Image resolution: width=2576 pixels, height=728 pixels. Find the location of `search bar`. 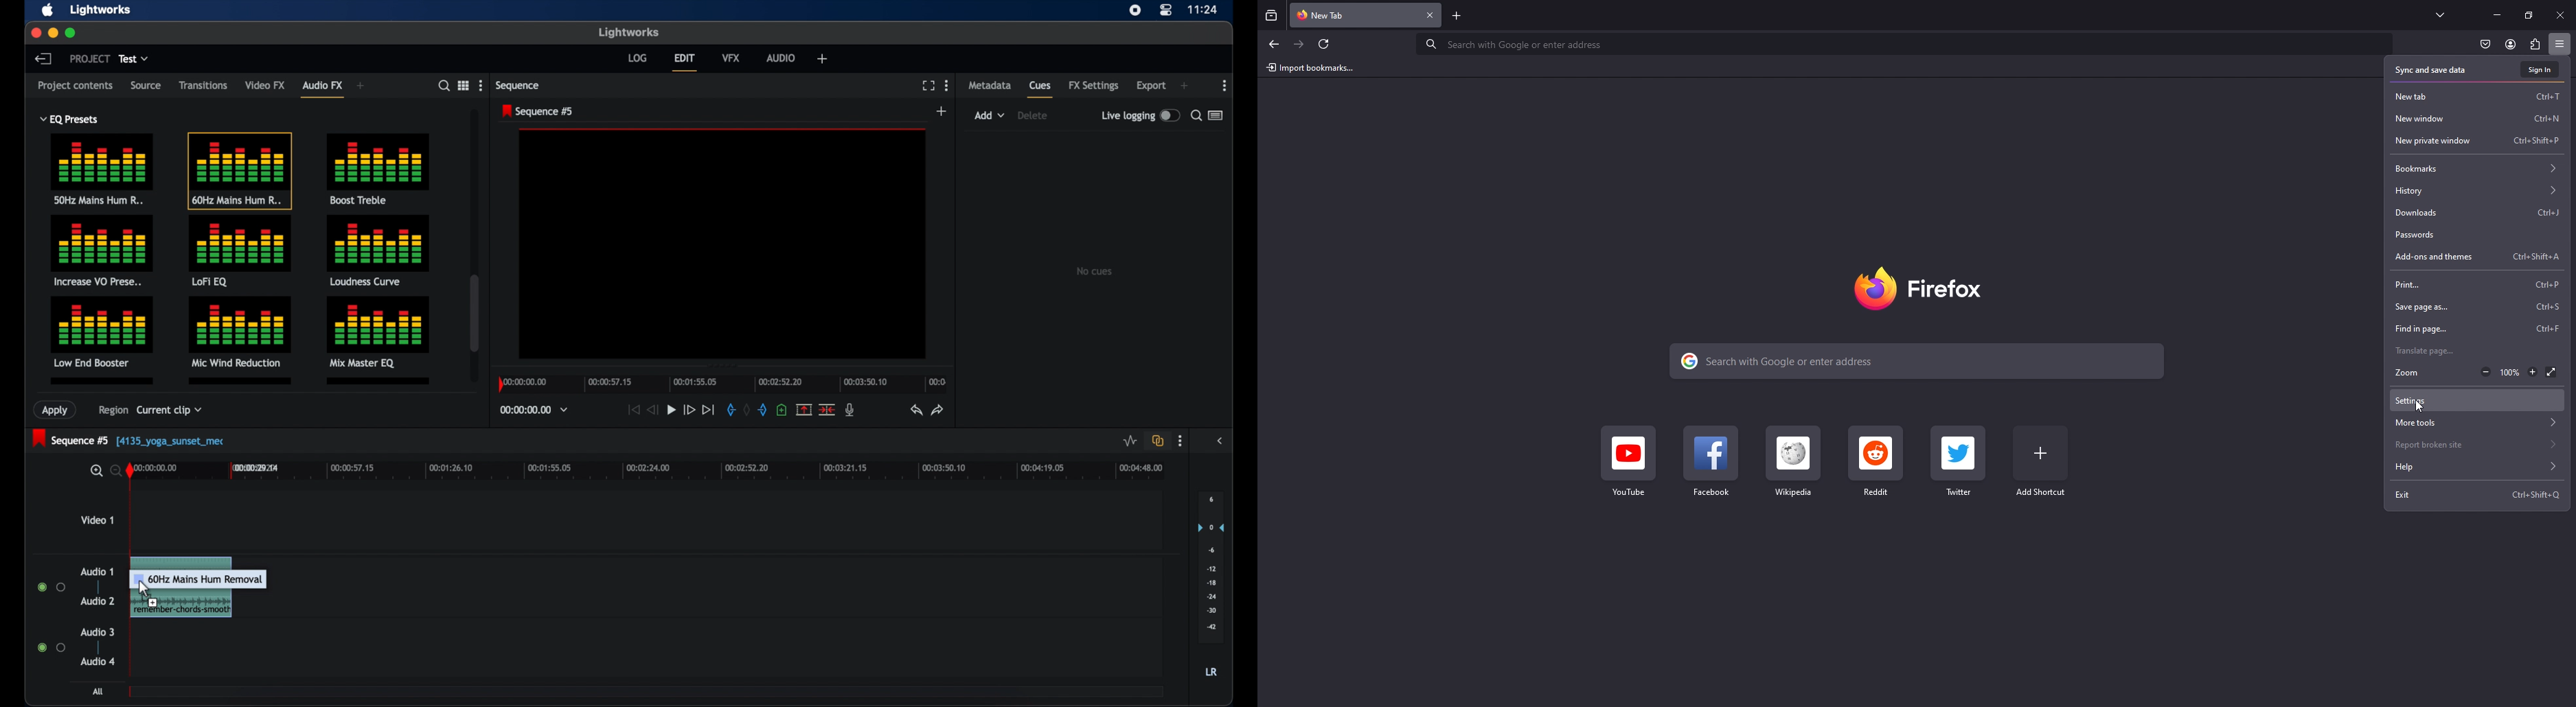

search bar is located at coordinates (1903, 43).